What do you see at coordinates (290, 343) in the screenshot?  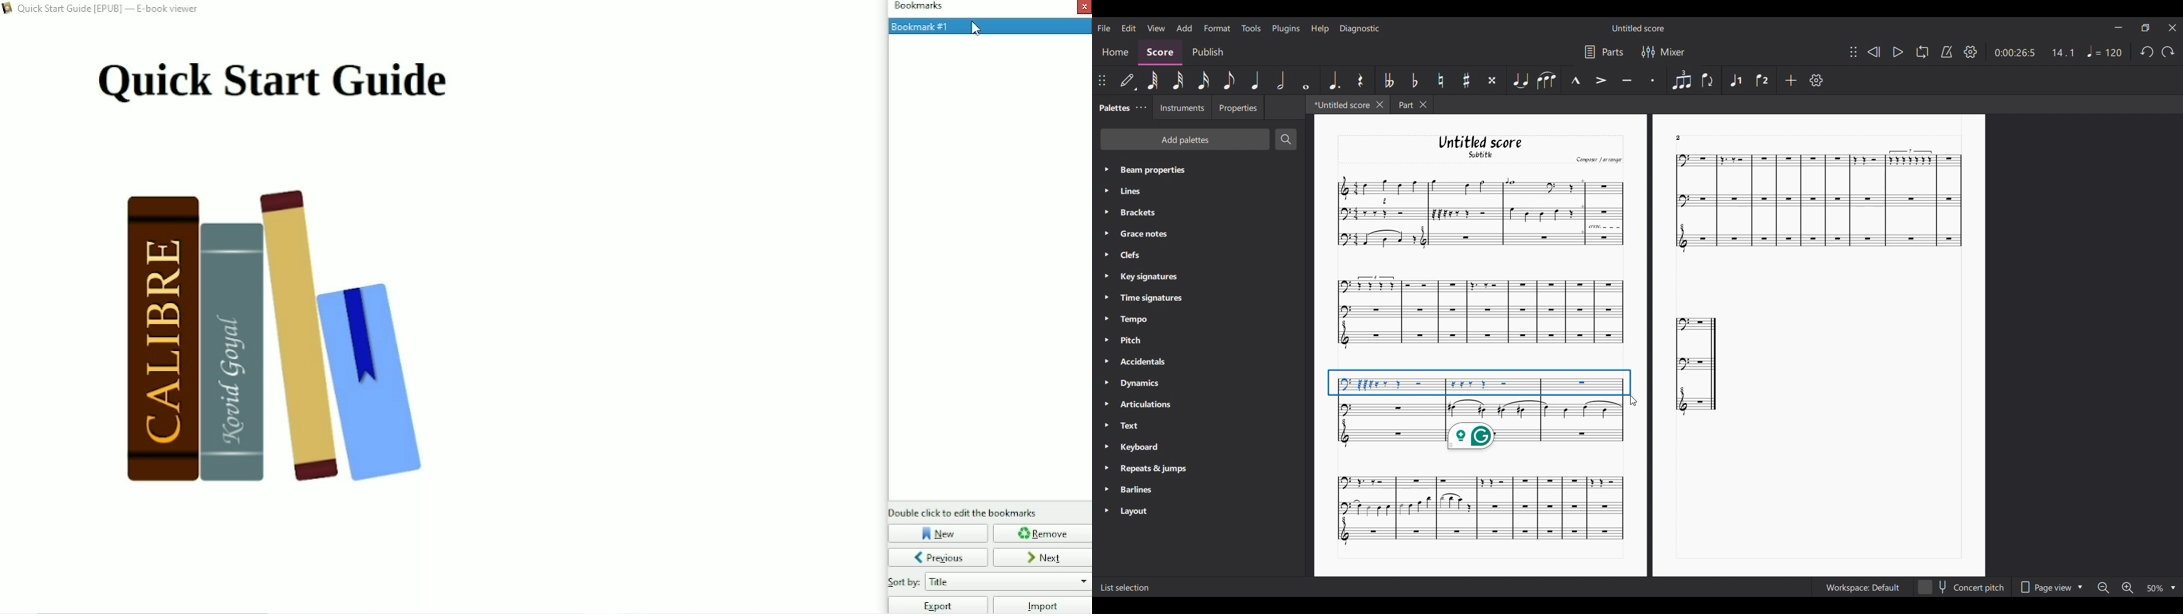 I see `Book` at bounding box center [290, 343].